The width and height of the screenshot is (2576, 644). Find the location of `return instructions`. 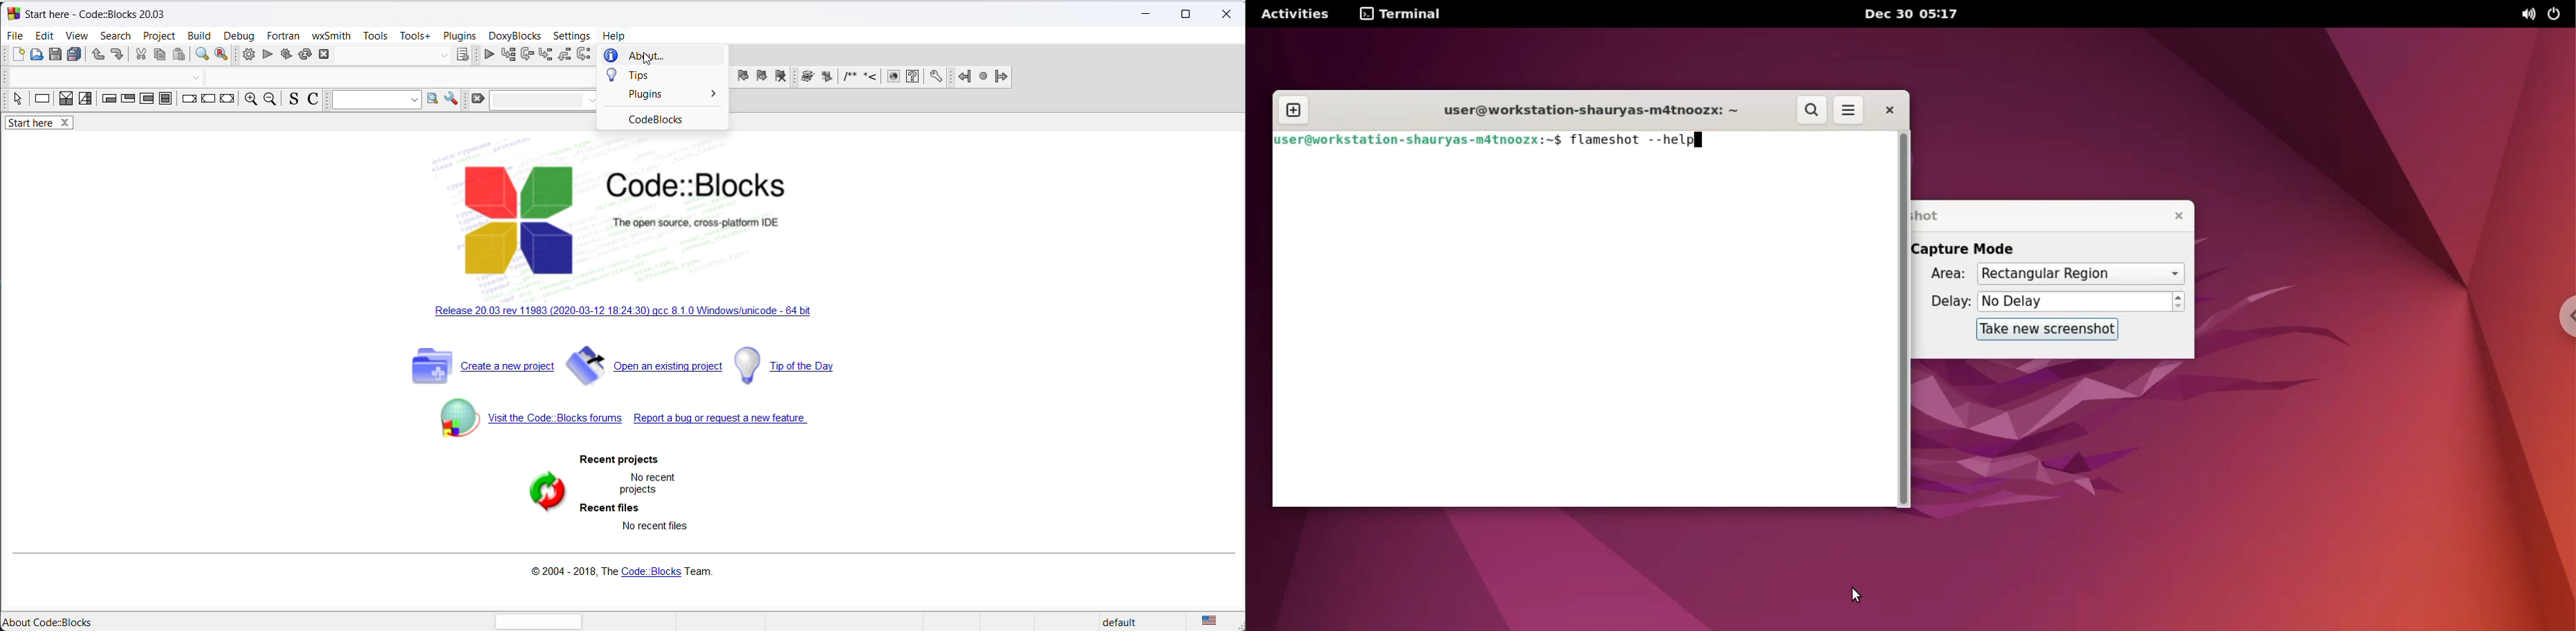

return instructions is located at coordinates (229, 100).